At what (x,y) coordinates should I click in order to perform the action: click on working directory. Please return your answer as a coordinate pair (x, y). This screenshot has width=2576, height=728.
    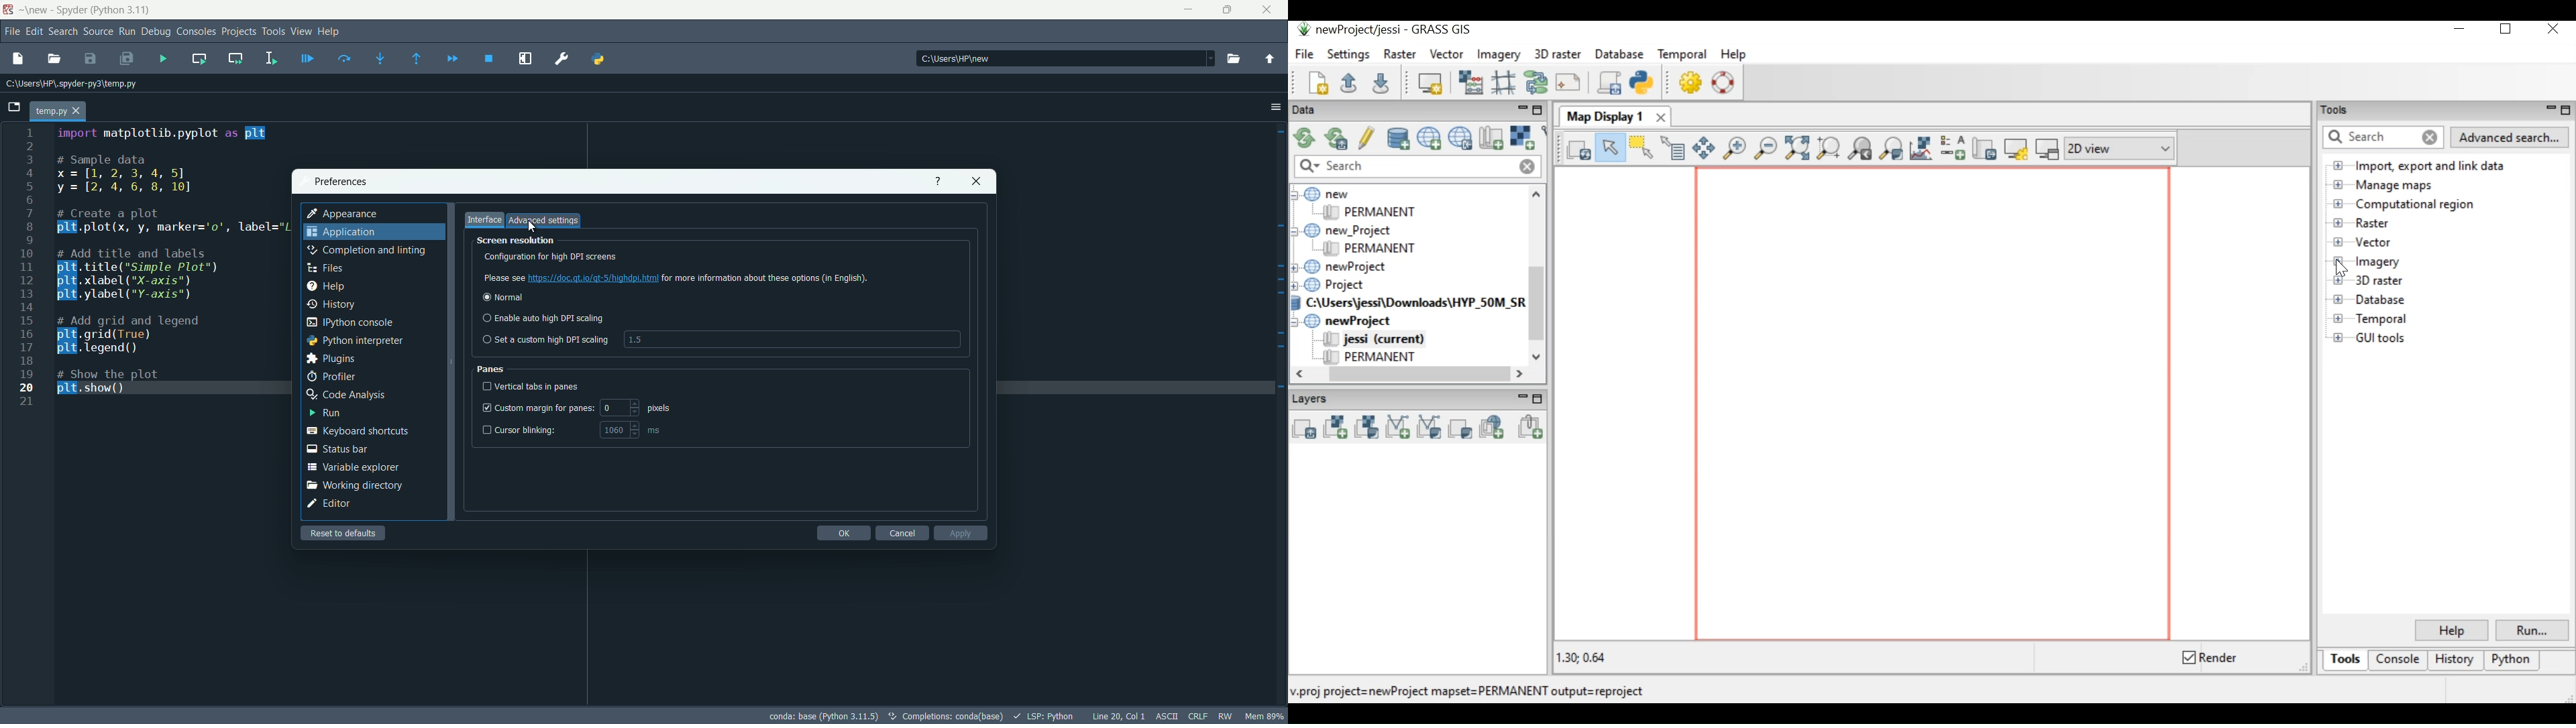
    Looking at the image, I should click on (357, 486).